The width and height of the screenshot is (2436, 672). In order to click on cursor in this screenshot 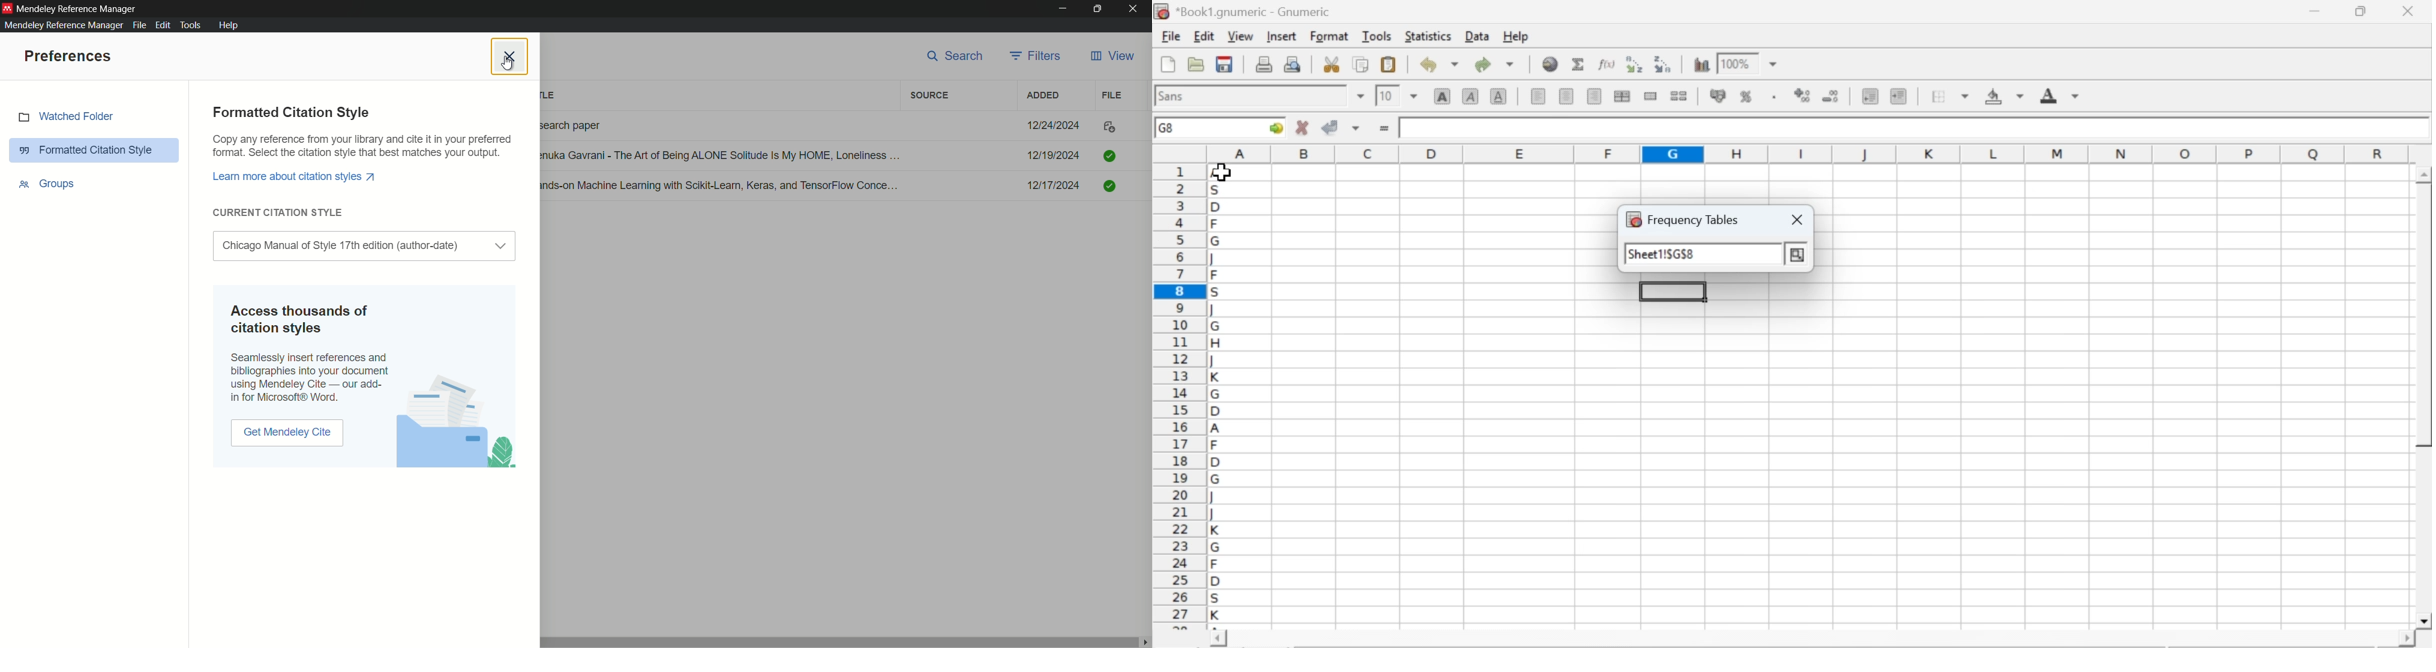, I will do `click(1222, 172)`.